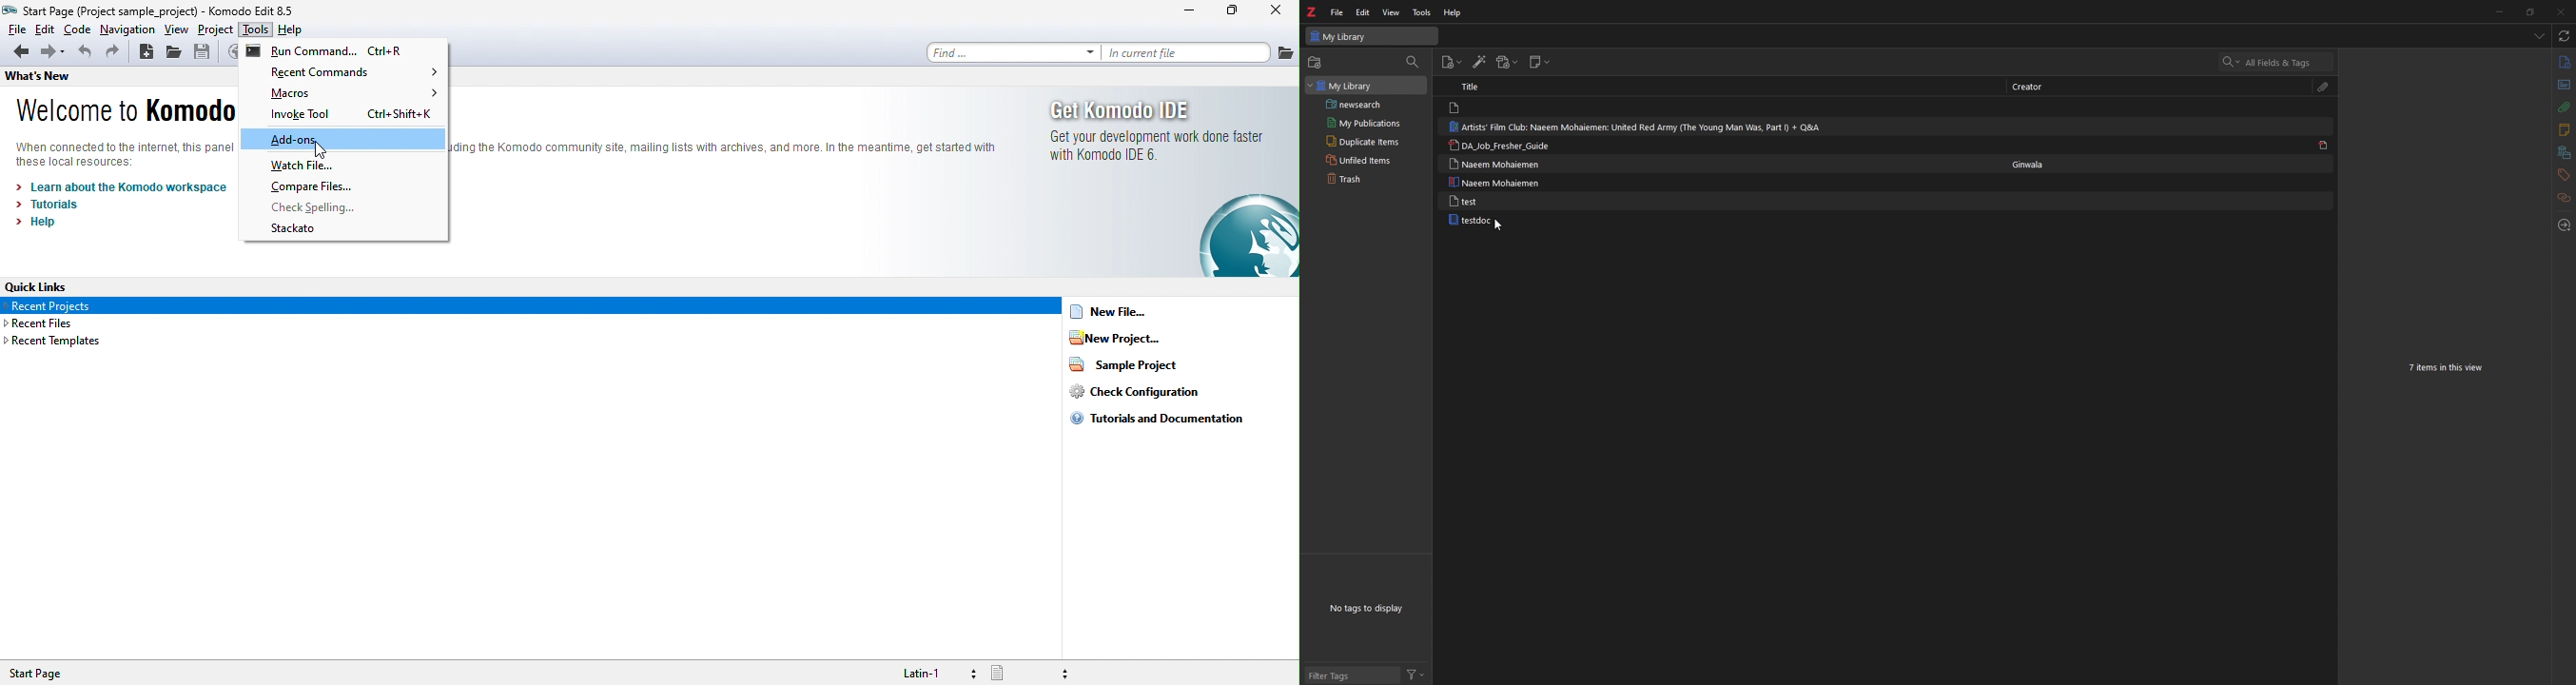 Image resolution: width=2576 pixels, height=700 pixels. Describe the element at coordinates (1456, 108) in the screenshot. I see `file logo` at that location.